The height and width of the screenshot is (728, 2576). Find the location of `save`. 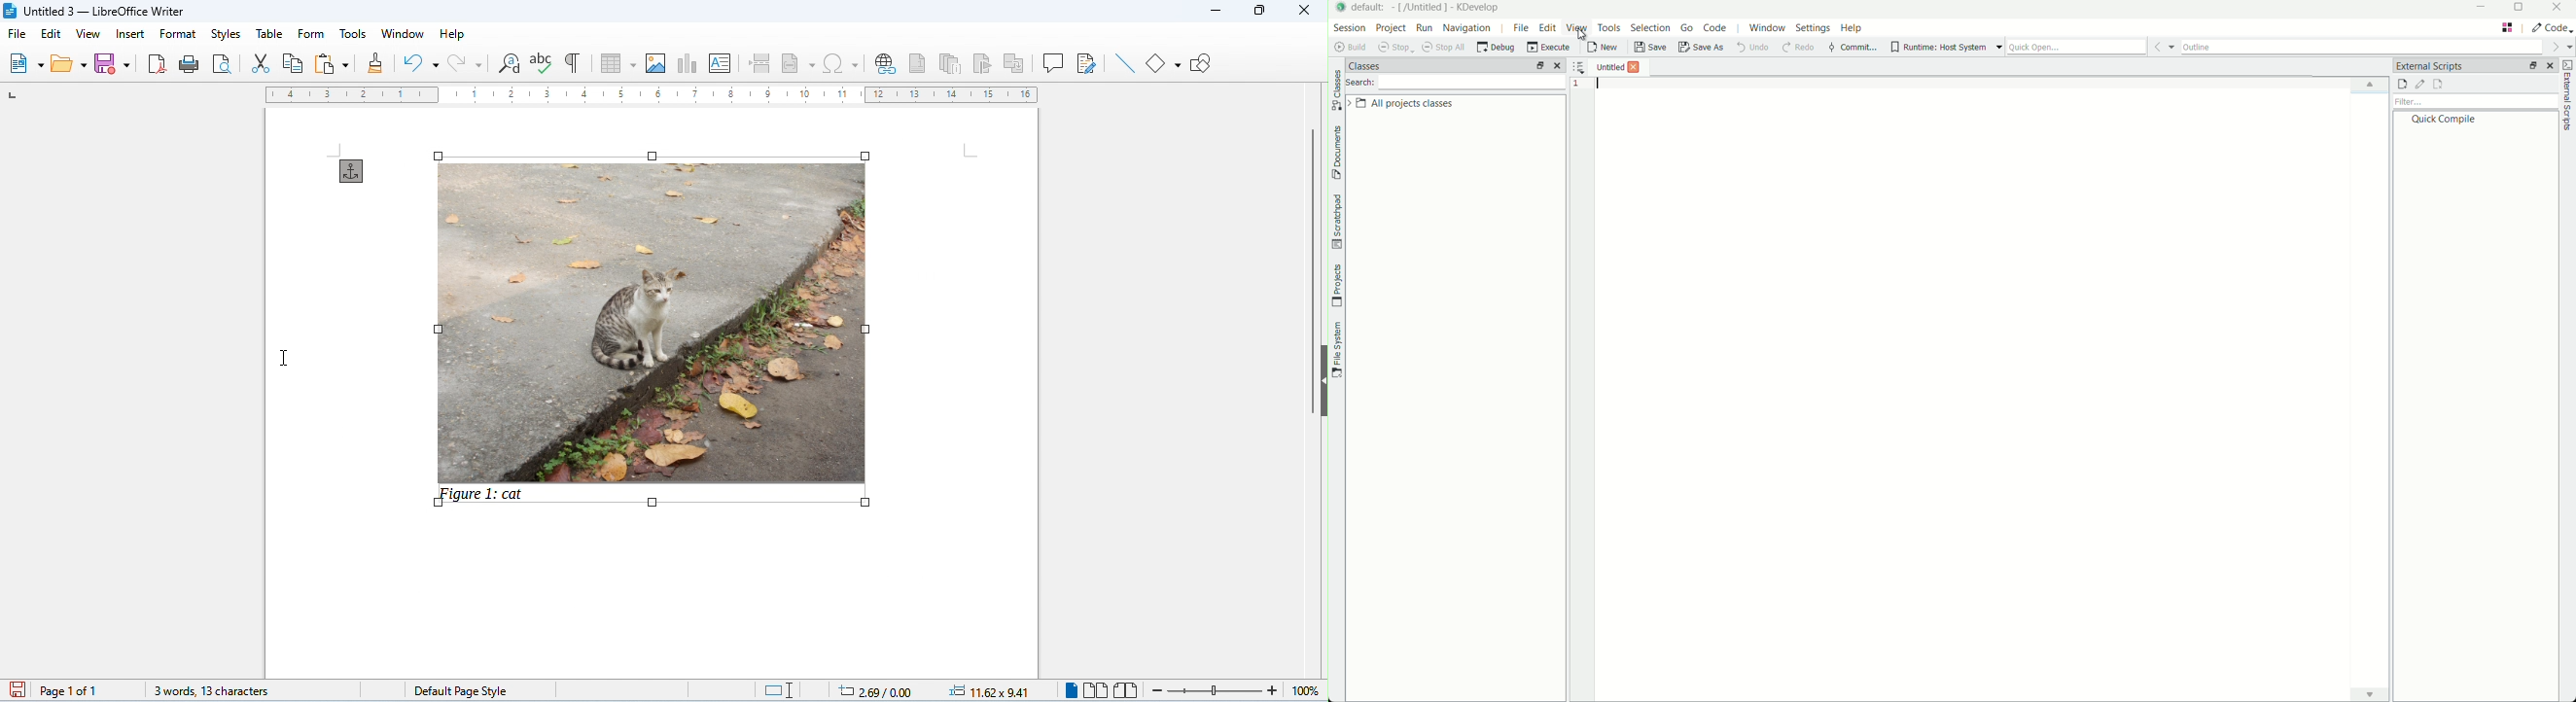

save is located at coordinates (117, 63).